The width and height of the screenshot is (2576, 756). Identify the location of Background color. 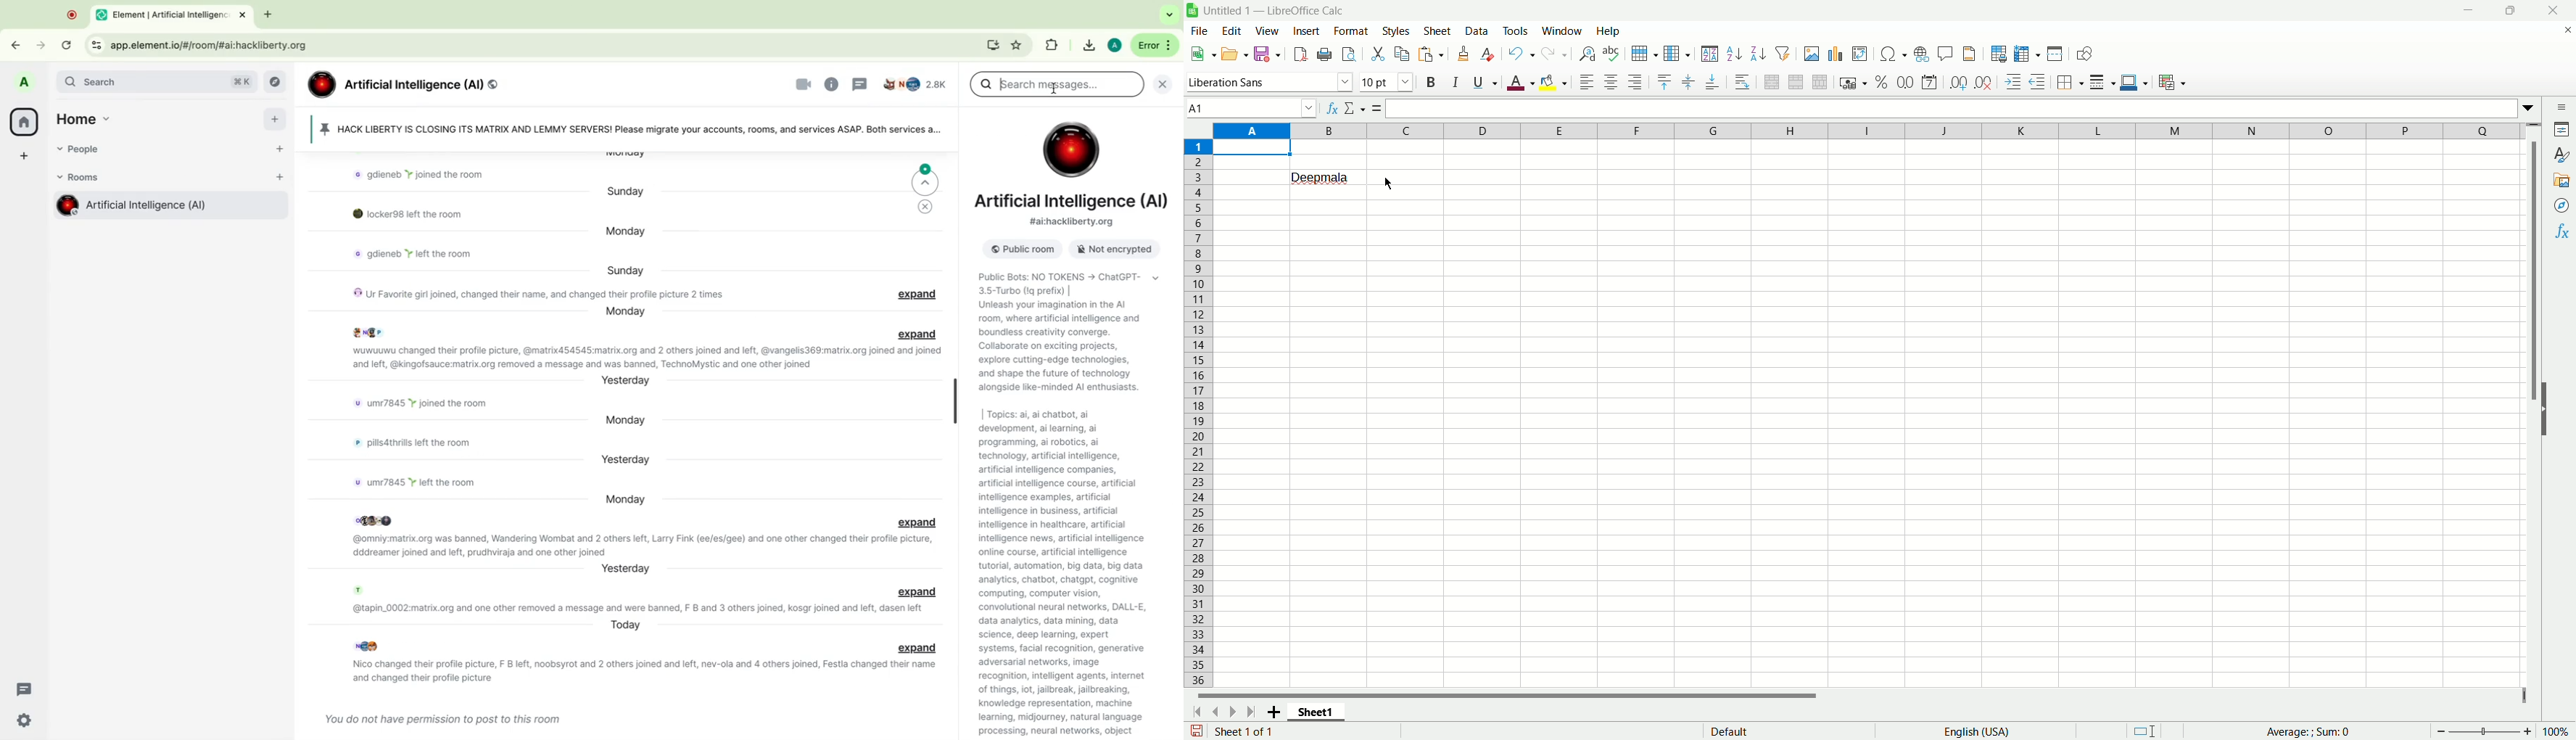
(1553, 83).